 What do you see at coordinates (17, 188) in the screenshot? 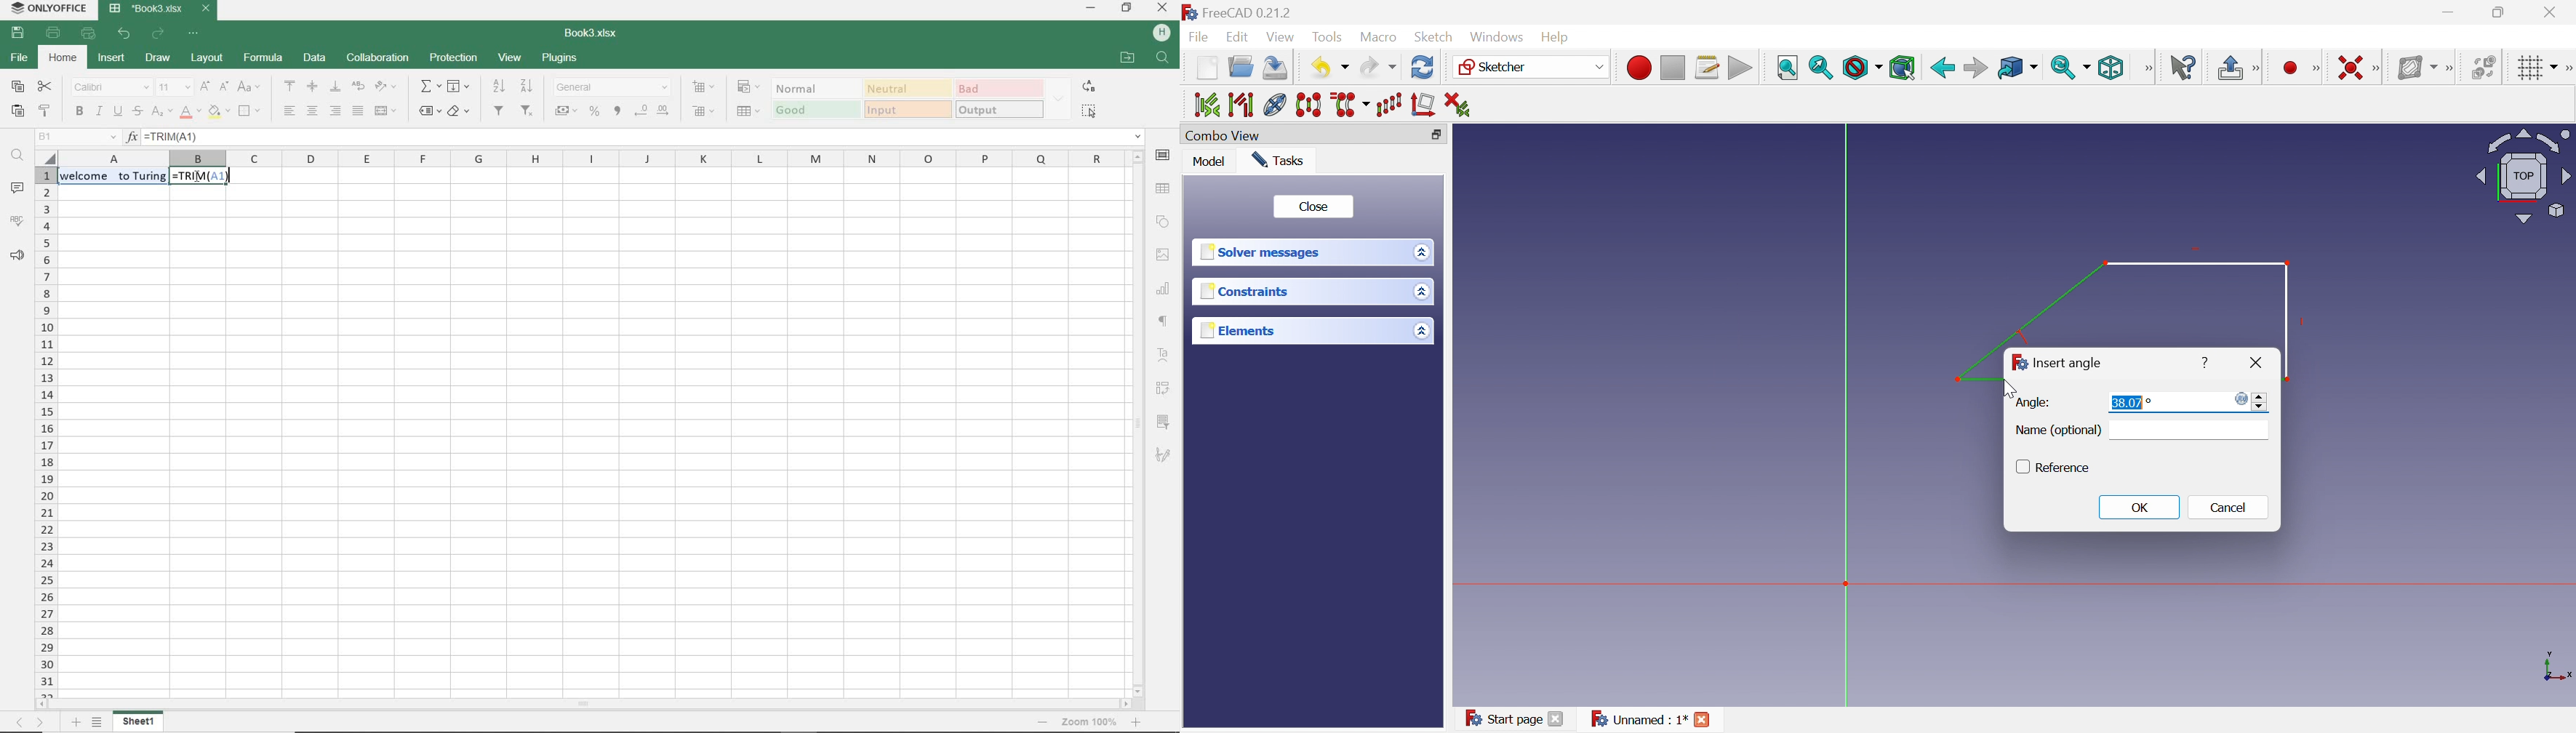
I see `comments` at bounding box center [17, 188].